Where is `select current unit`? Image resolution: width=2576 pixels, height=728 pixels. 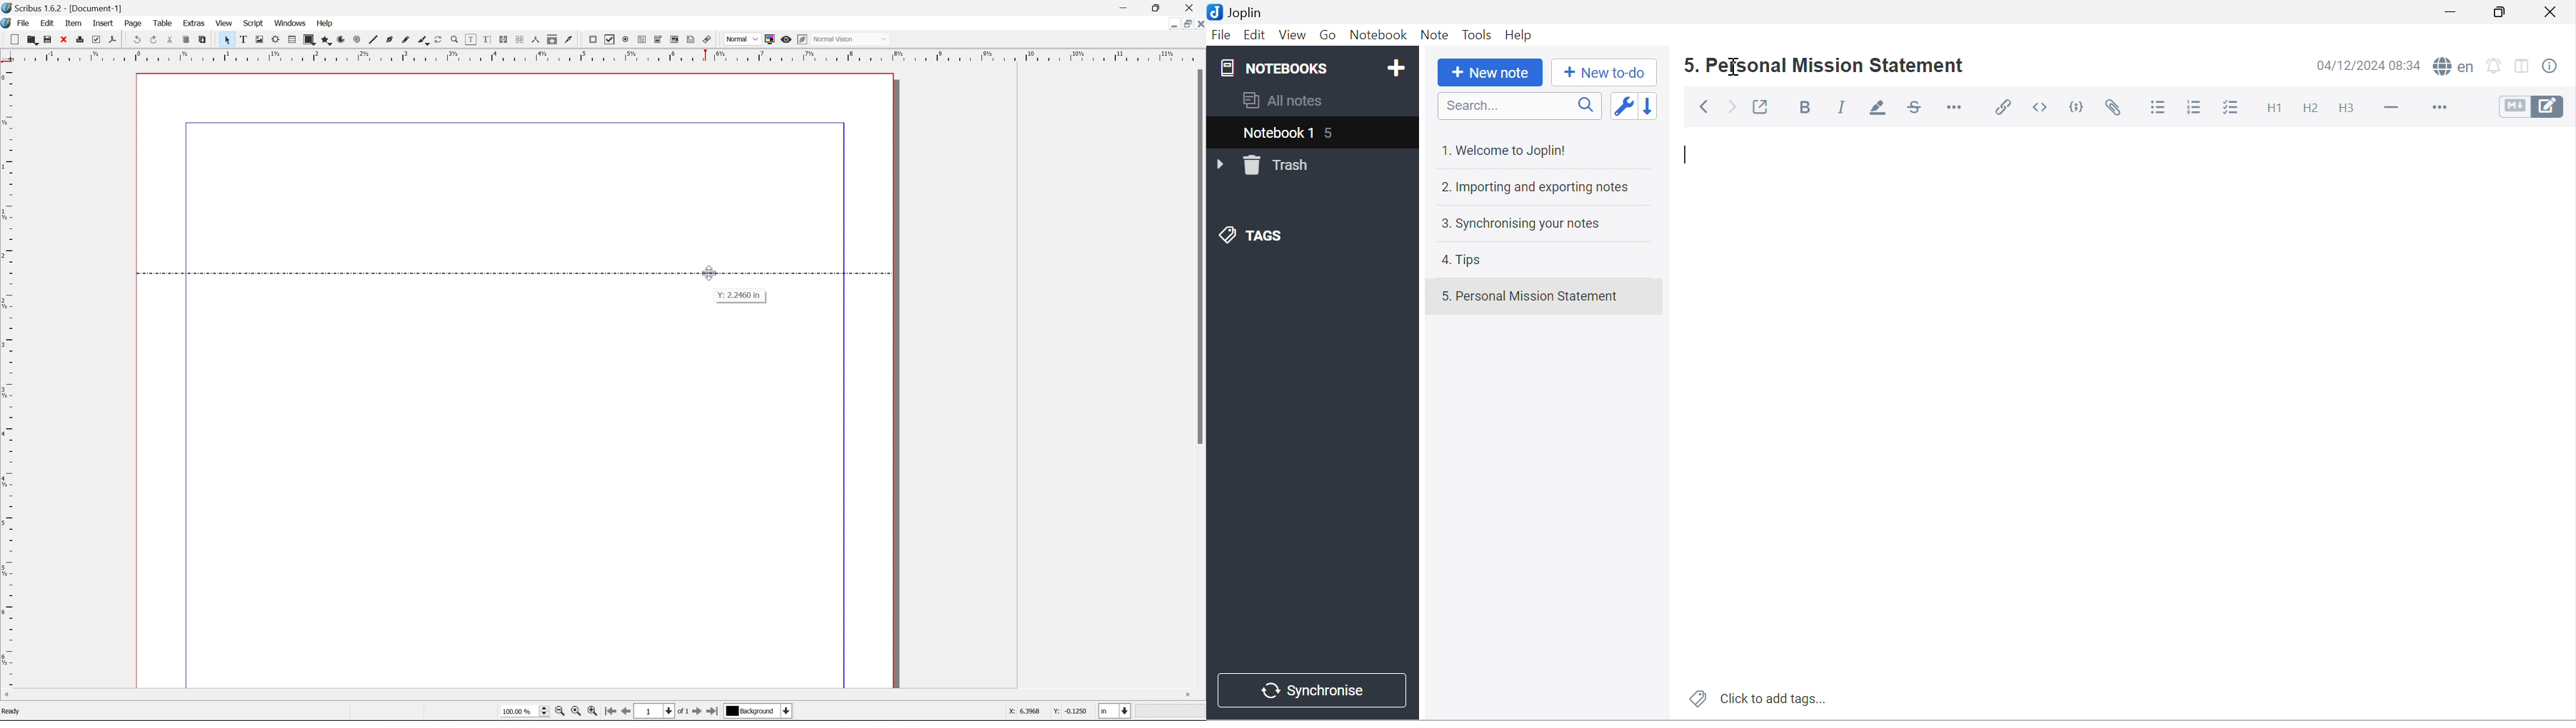
select current unit is located at coordinates (1116, 712).